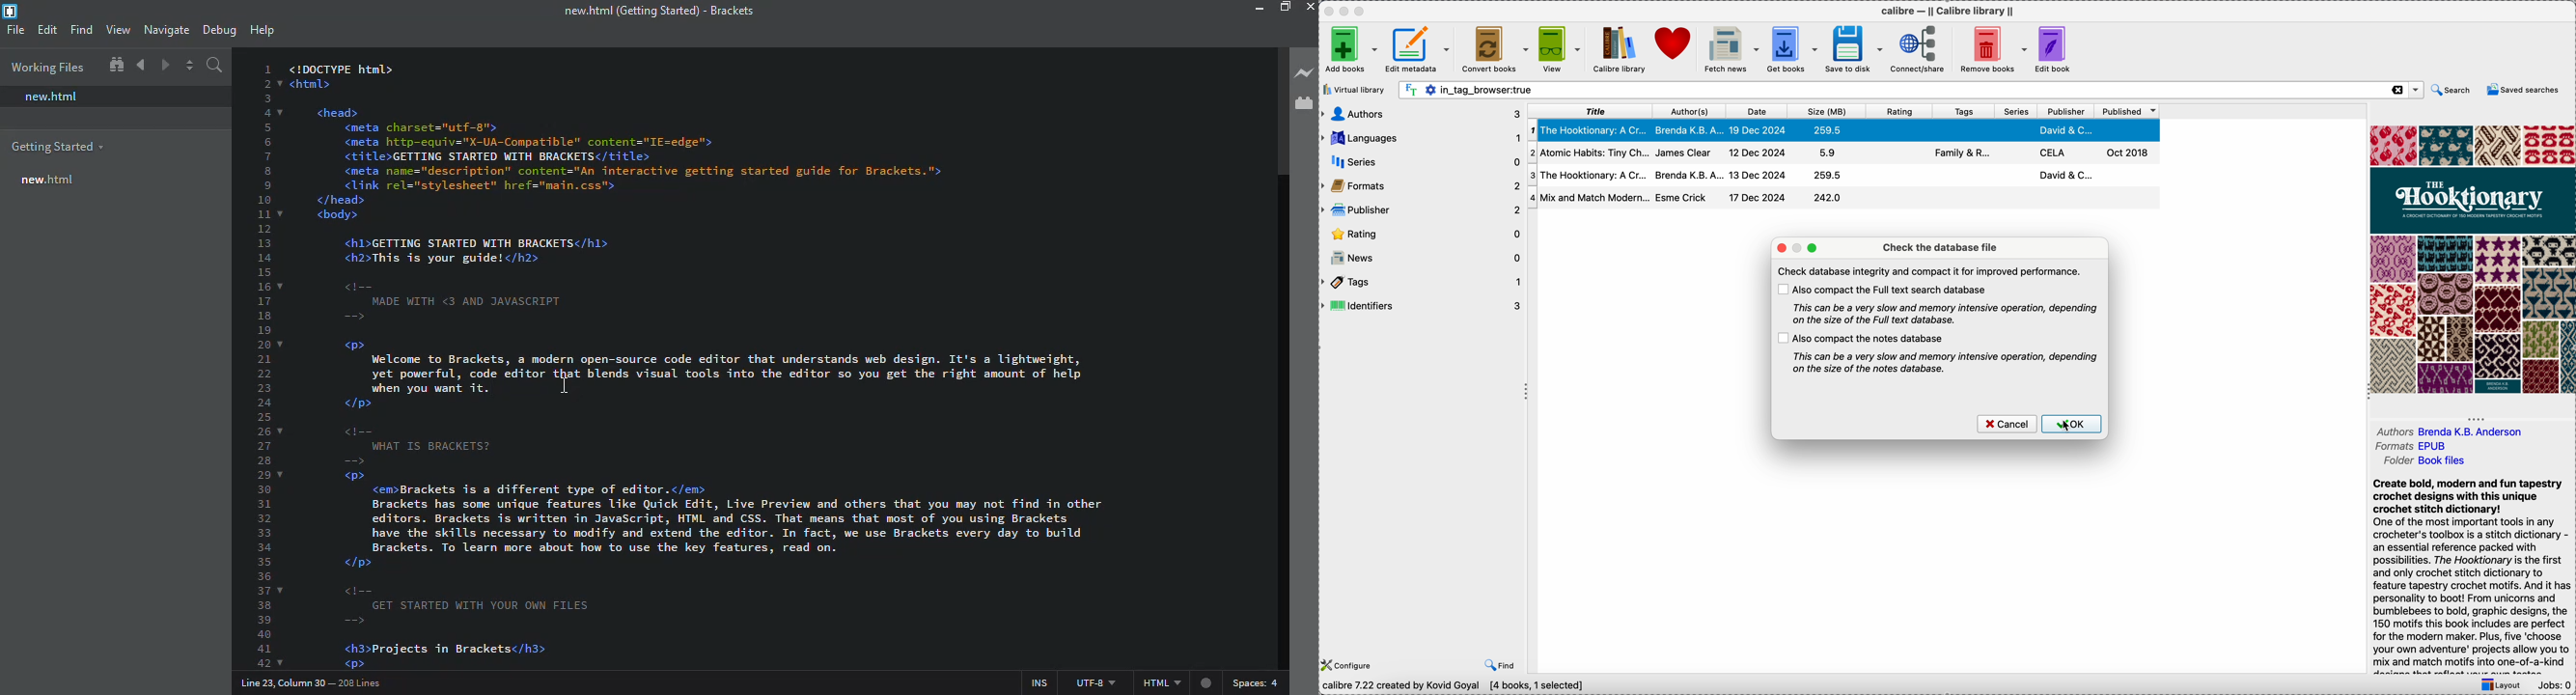 This screenshot has height=700, width=2576. I want to click on test code, so click(715, 354).